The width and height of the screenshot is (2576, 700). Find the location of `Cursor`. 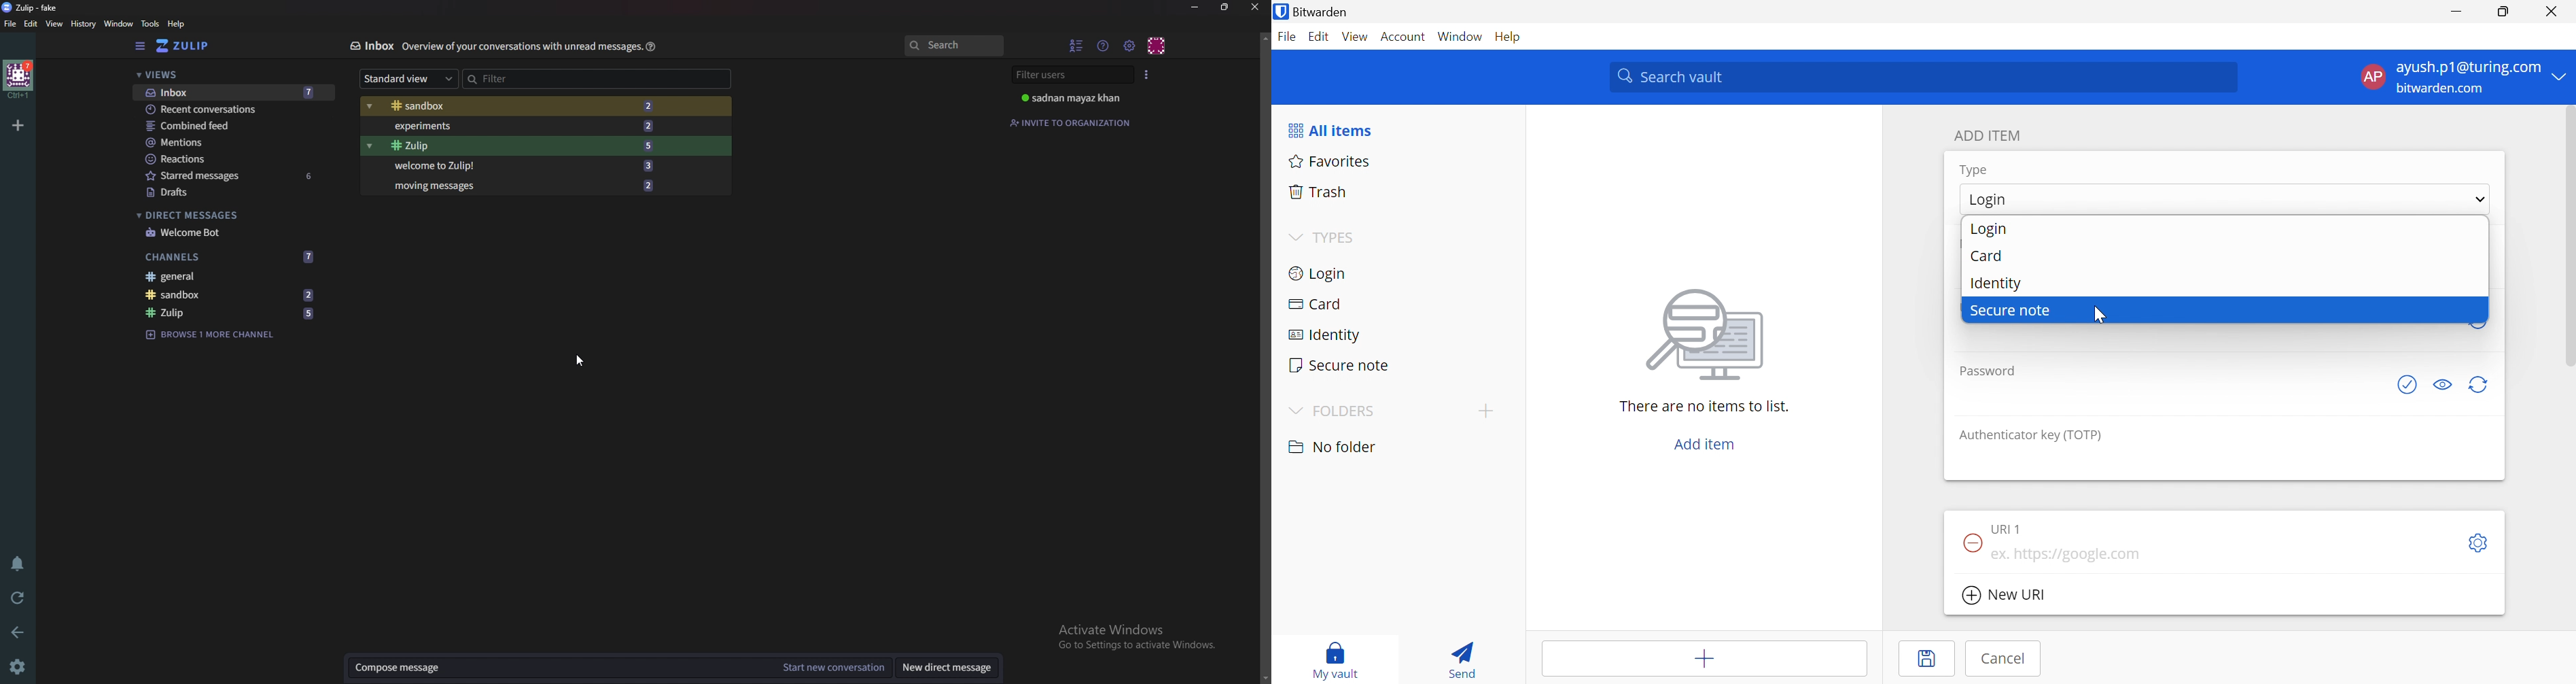

Cursor is located at coordinates (578, 361).